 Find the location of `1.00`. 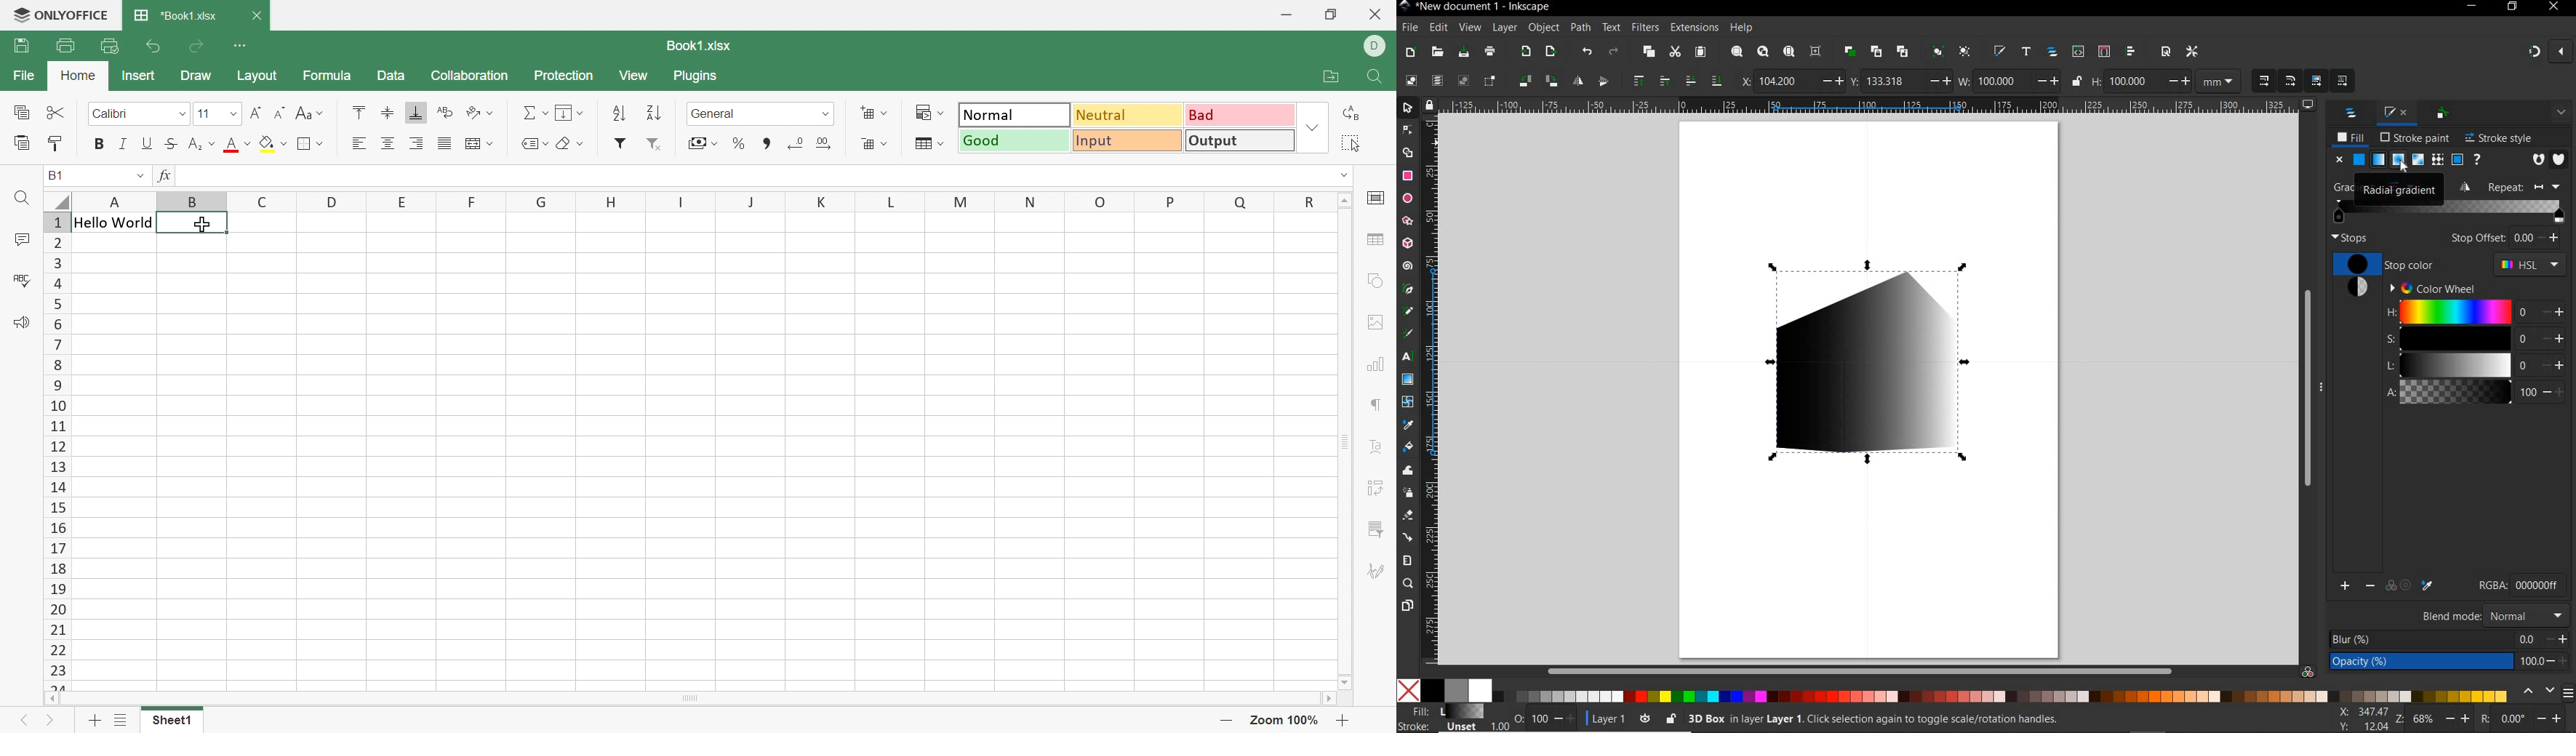

1.00 is located at coordinates (1498, 726).